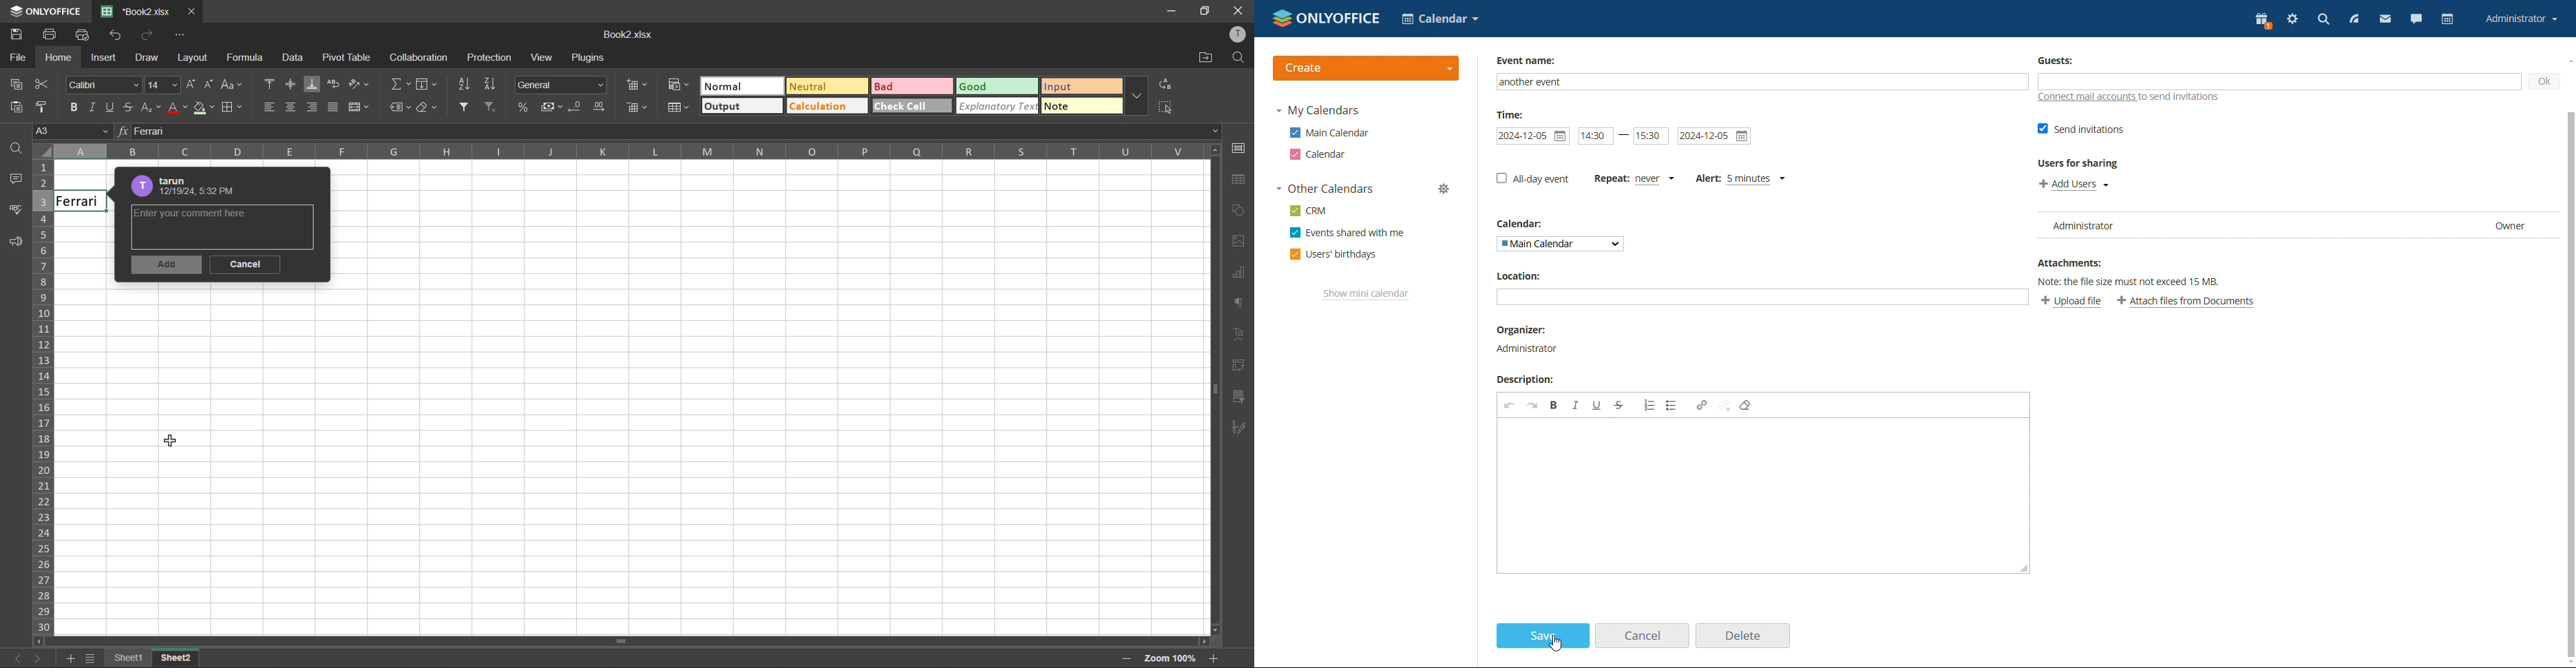 This screenshot has height=672, width=2576. I want to click on edit description, so click(1763, 495).